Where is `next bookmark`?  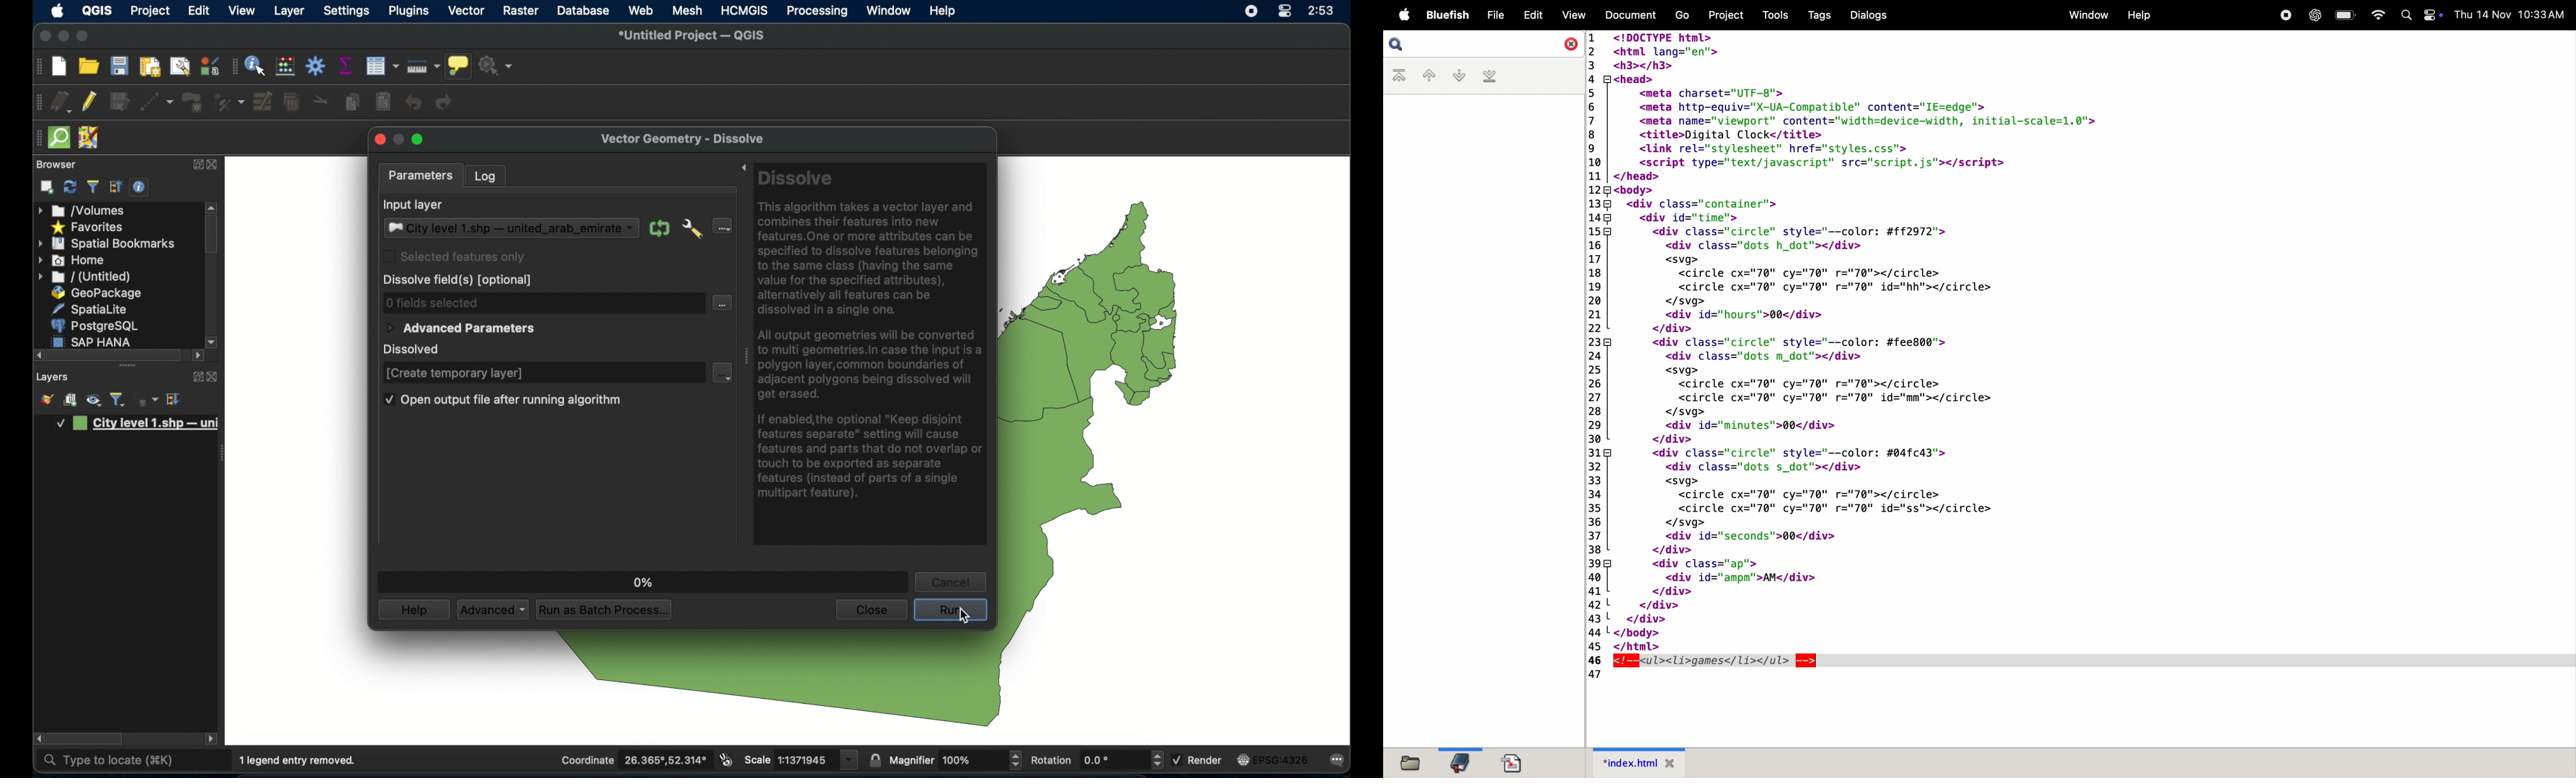
next bookmark is located at coordinates (1458, 76).